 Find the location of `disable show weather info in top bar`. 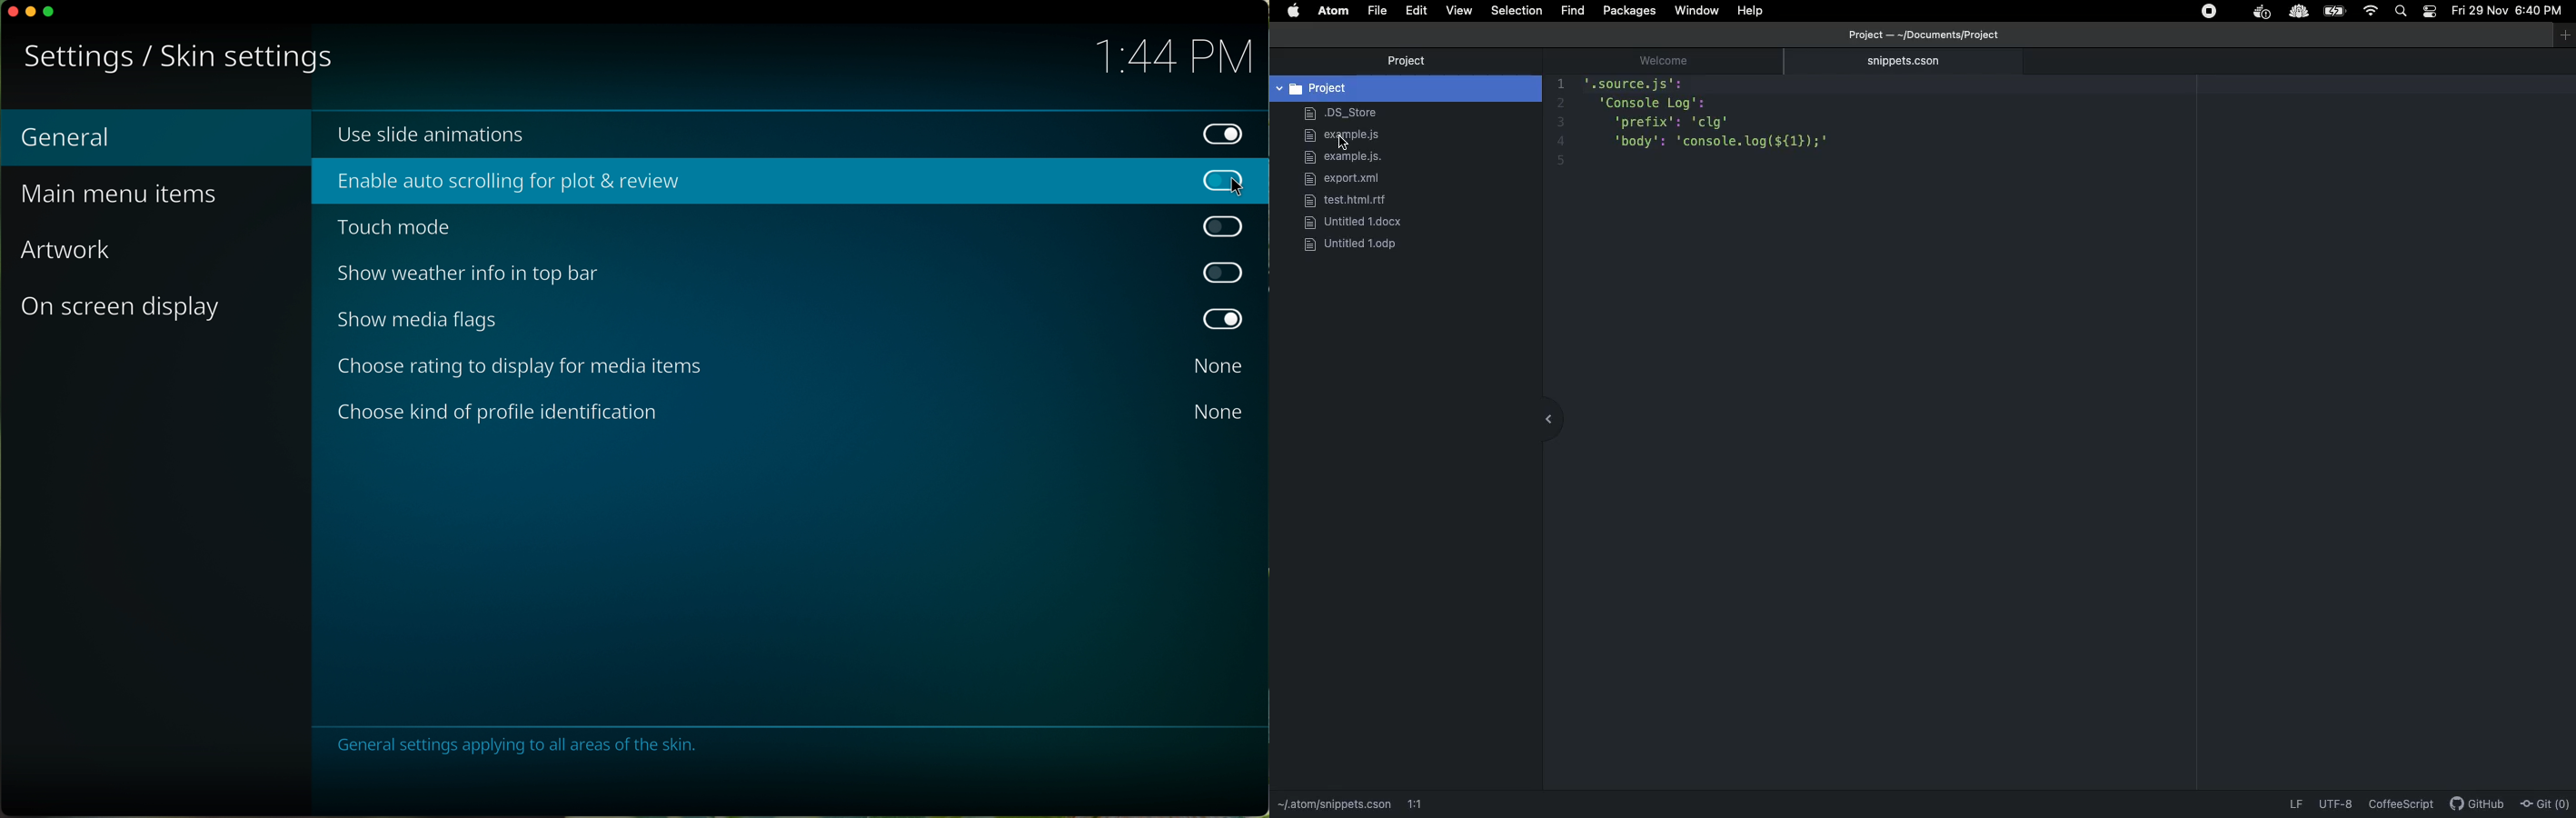

disable show weather info in top bar is located at coordinates (786, 275).